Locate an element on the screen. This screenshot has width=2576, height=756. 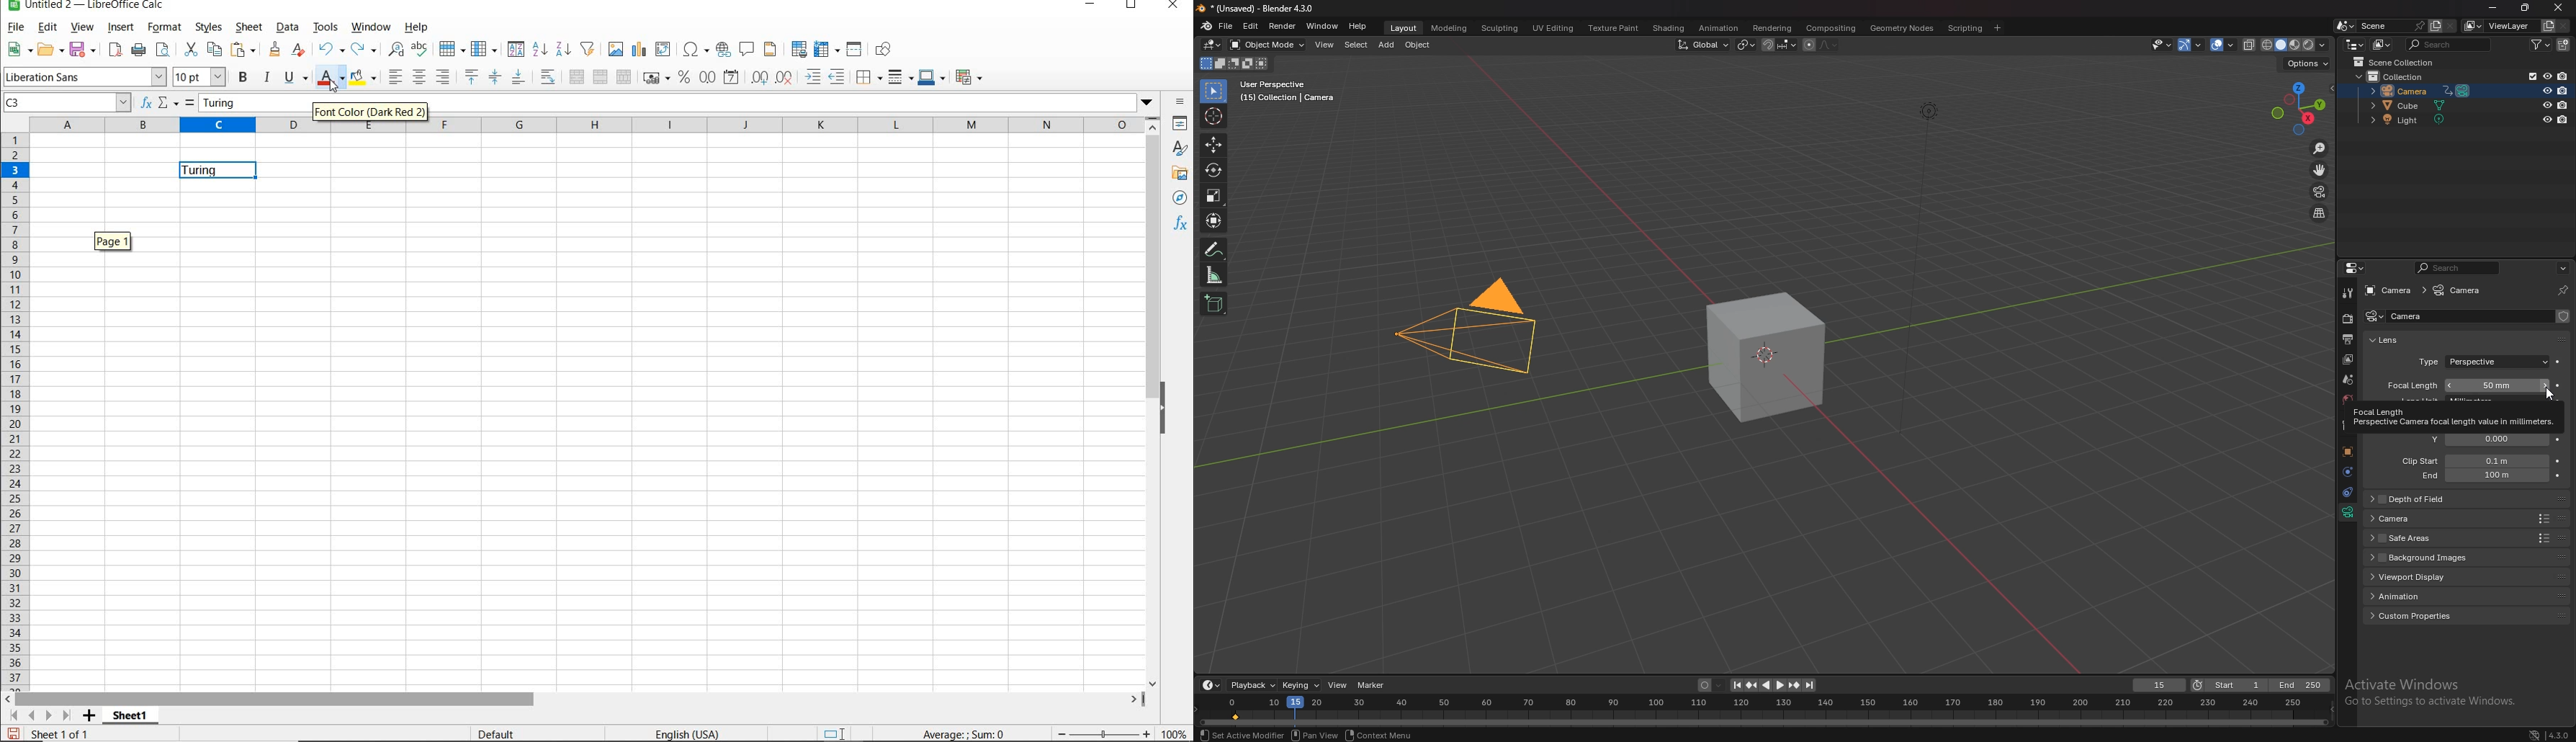
COLUMN is located at coordinates (484, 48).